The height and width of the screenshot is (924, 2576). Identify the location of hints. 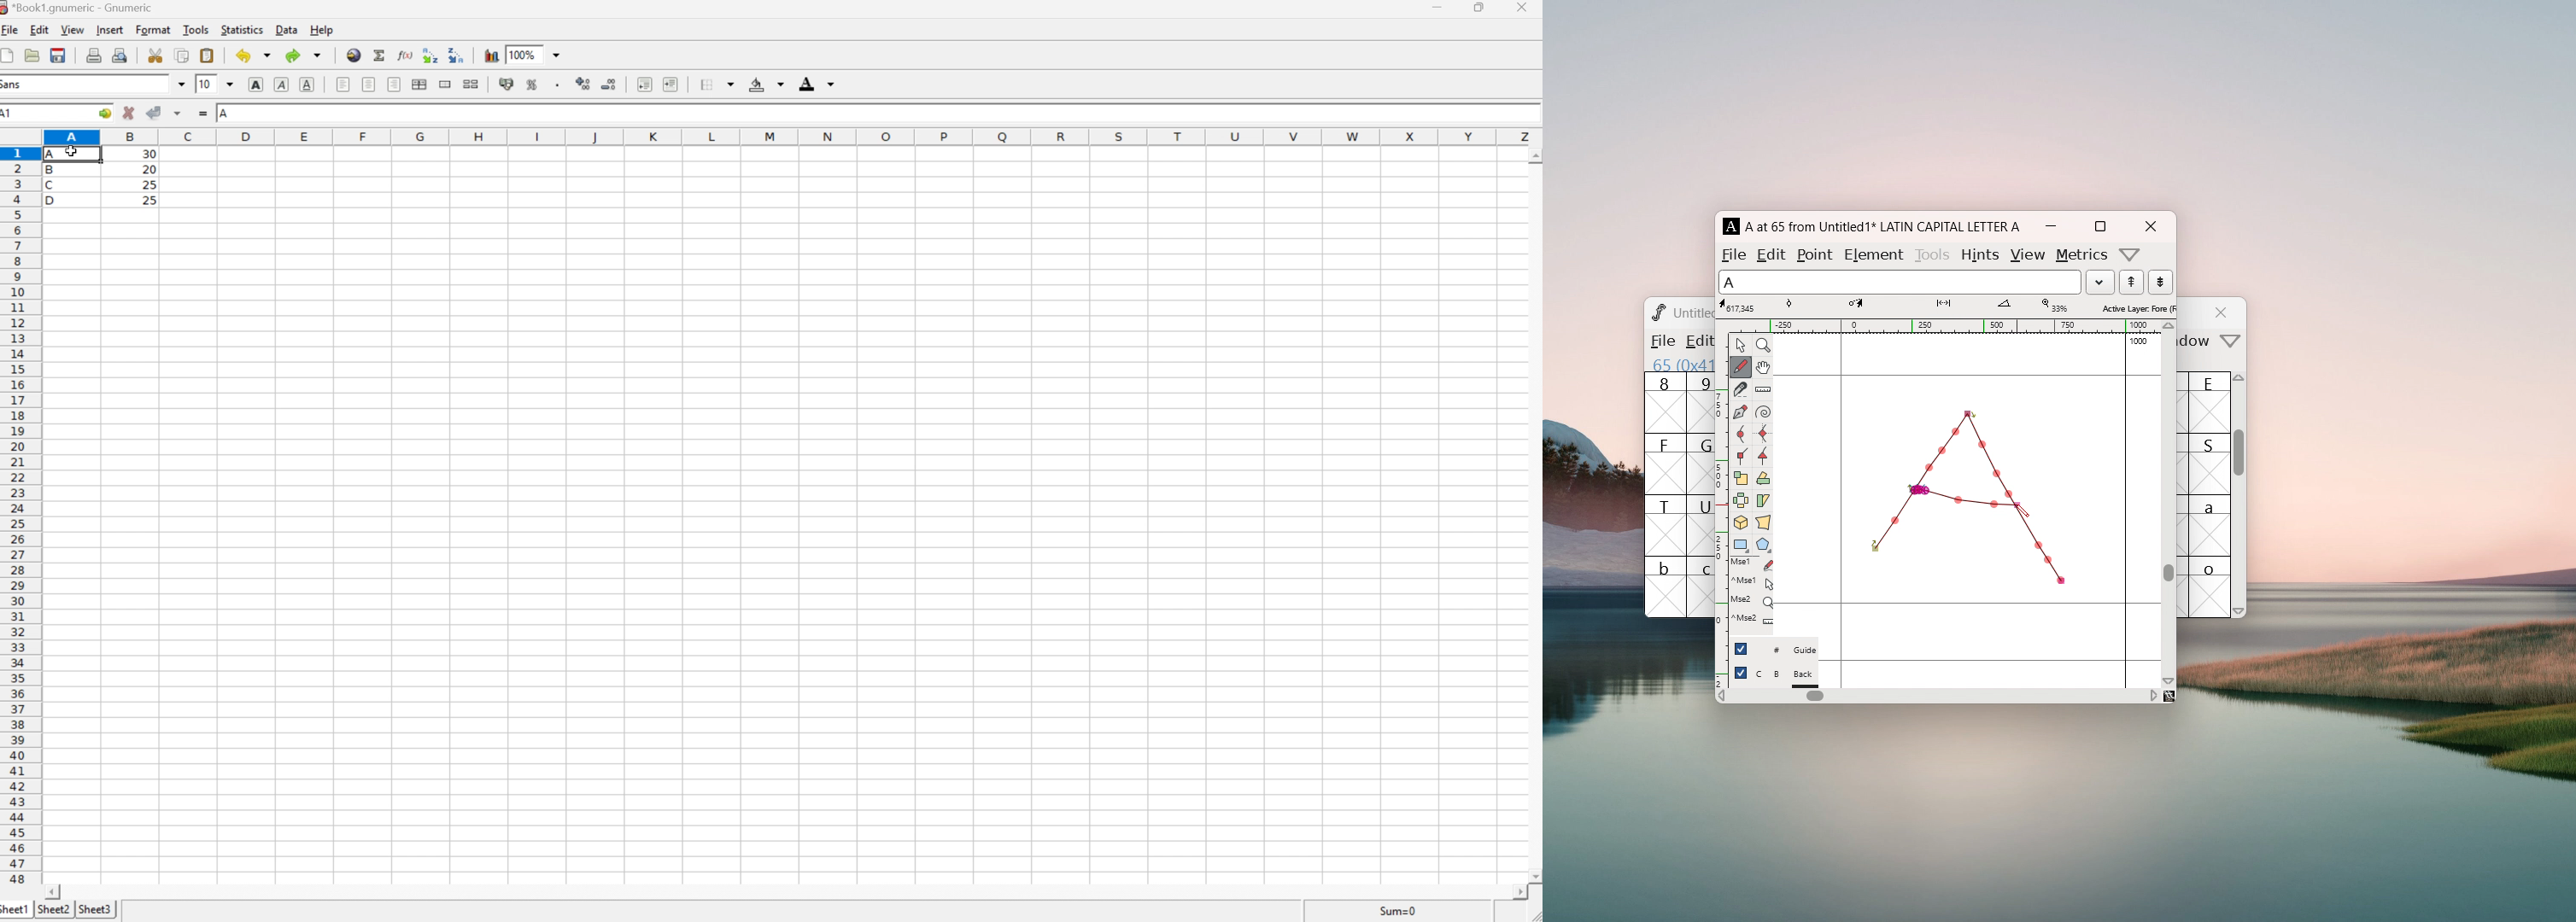
(1979, 254).